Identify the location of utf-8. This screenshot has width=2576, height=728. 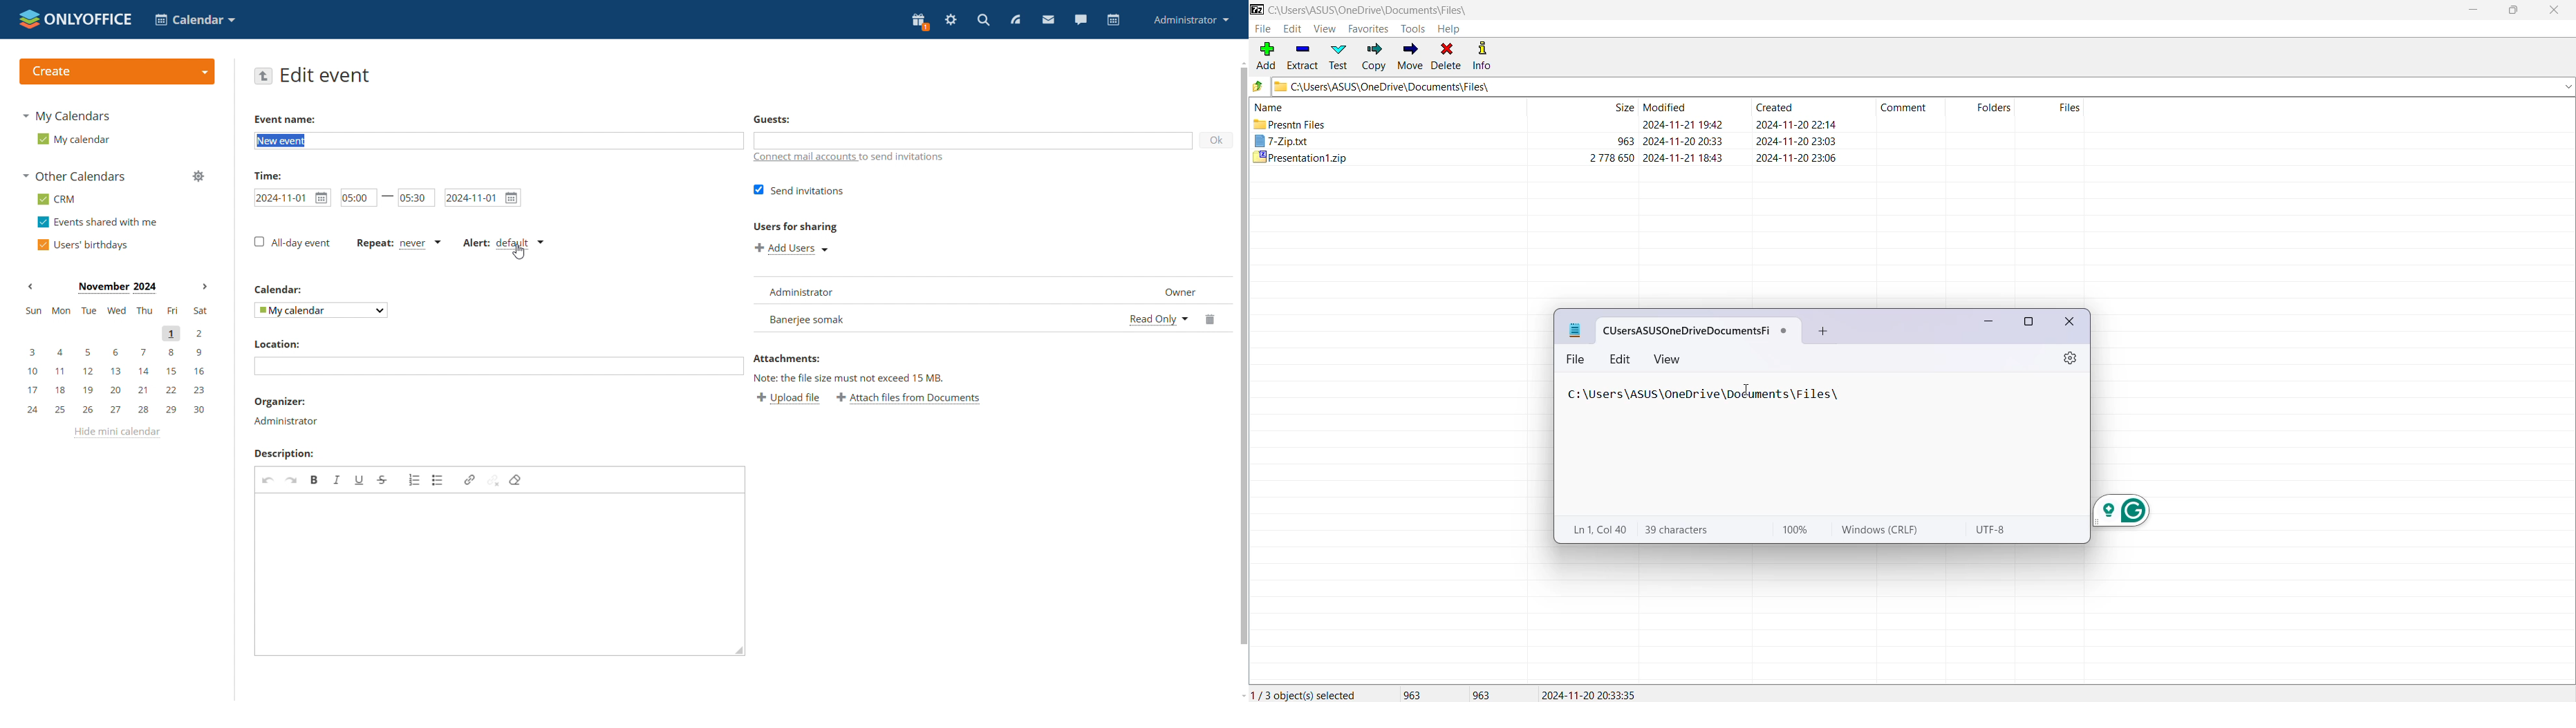
(1995, 529).